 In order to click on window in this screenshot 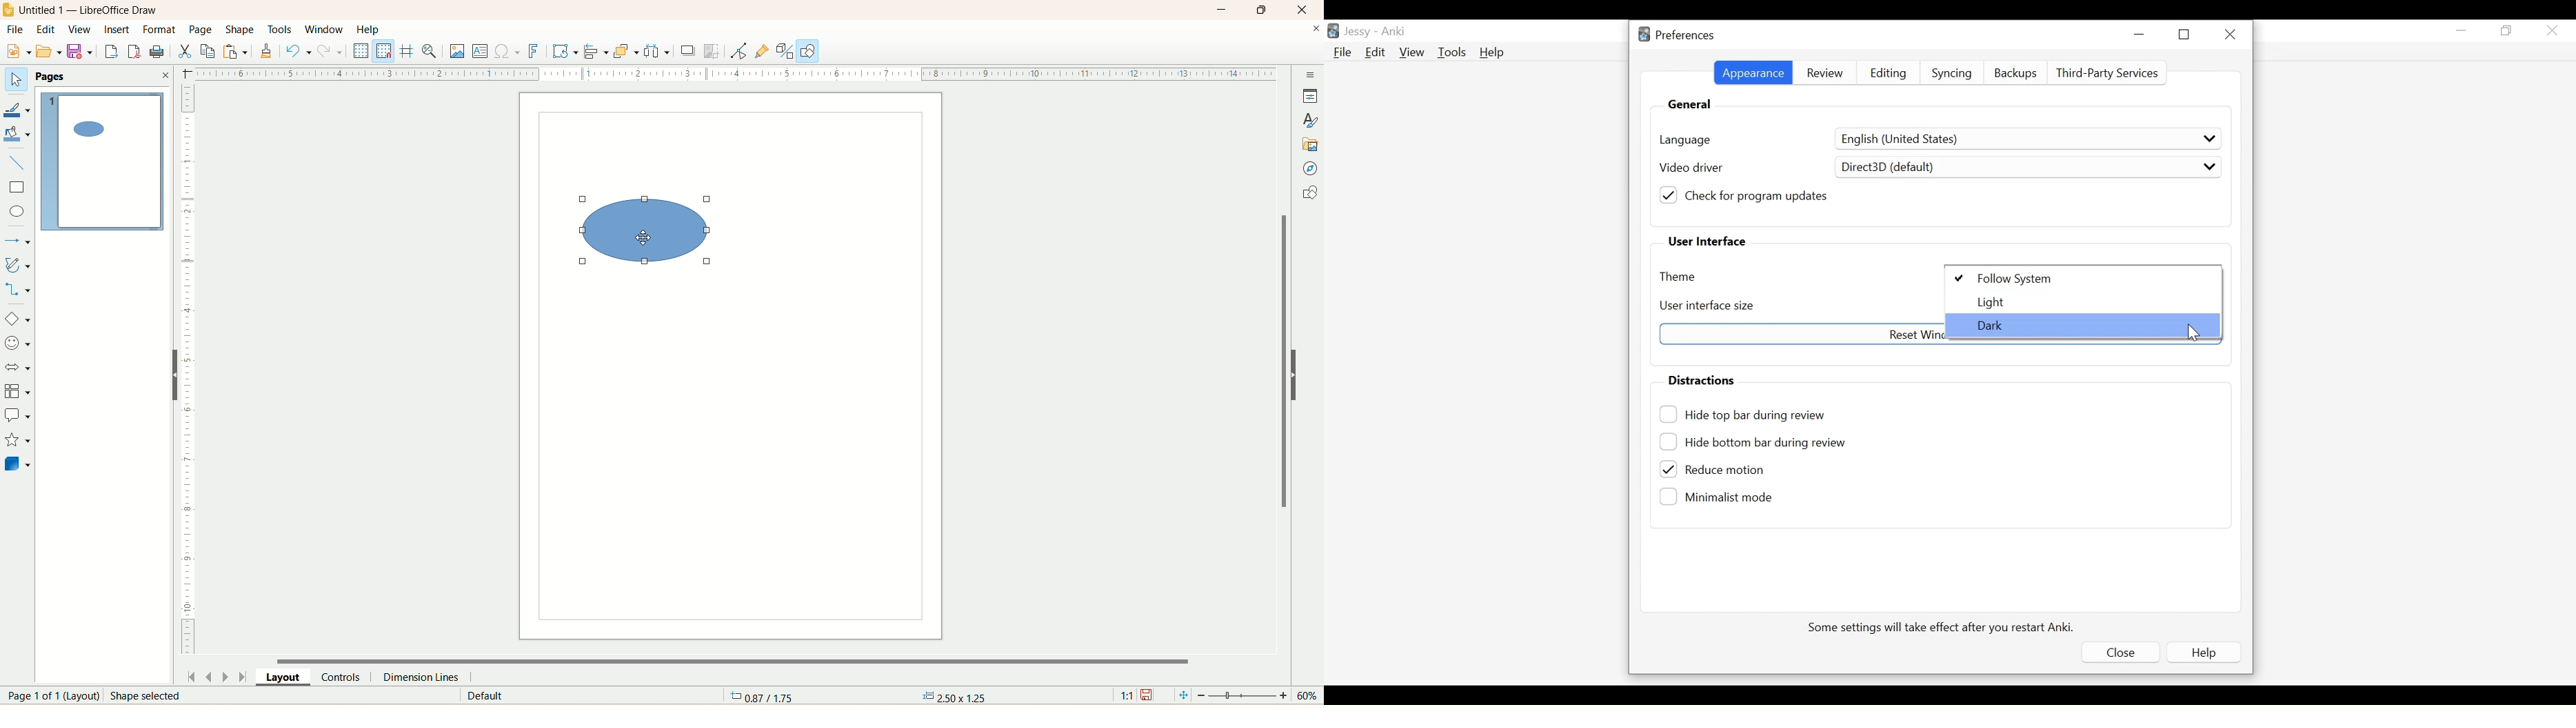, I will do `click(325, 30)`.